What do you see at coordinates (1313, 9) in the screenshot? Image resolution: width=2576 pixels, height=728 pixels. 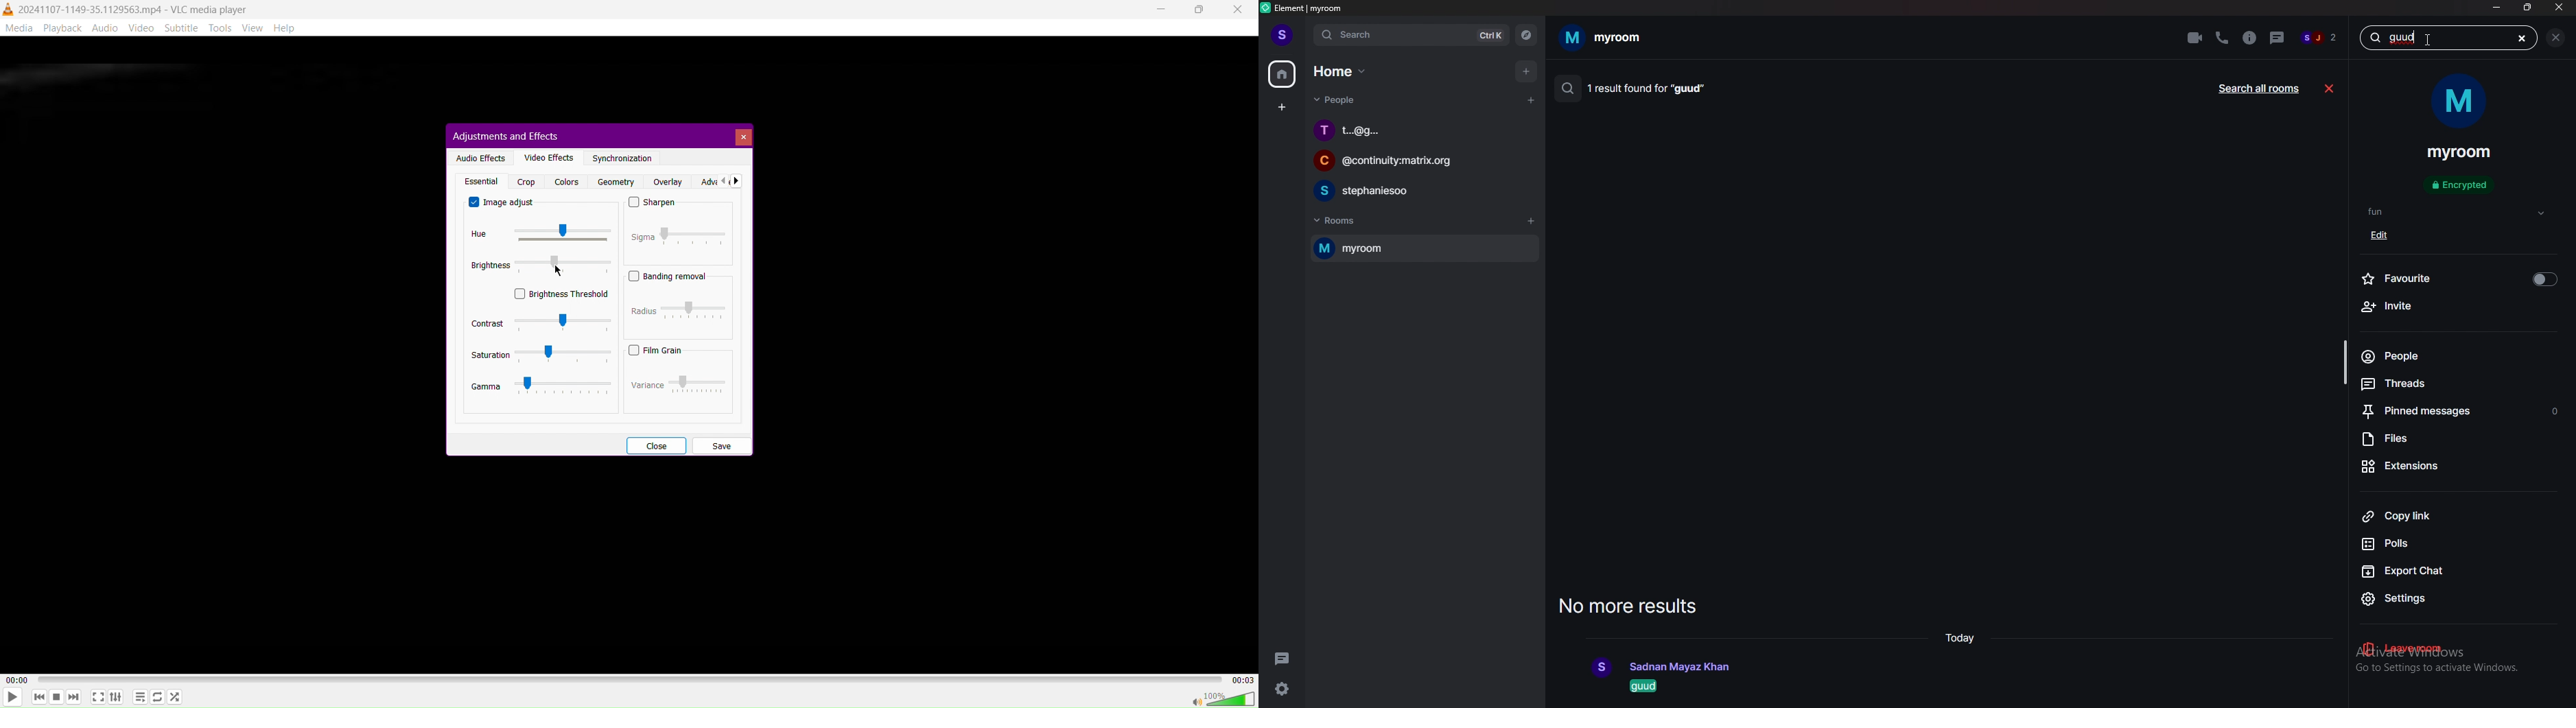 I see `element` at bounding box center [1313, 9].